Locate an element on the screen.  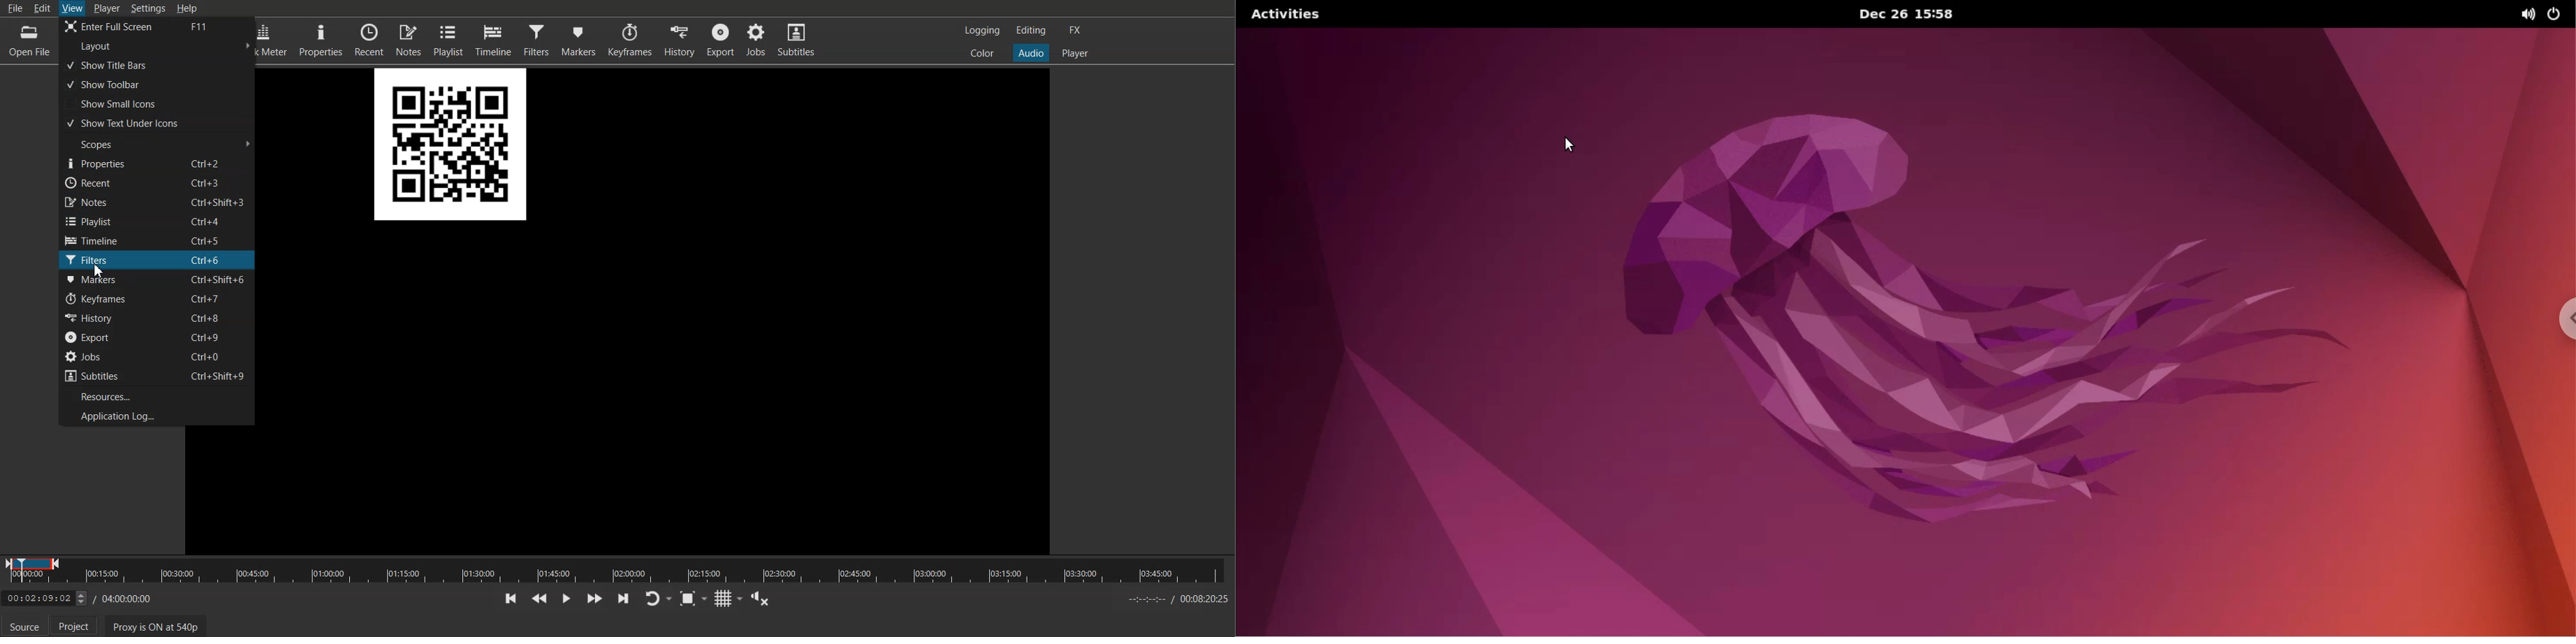
Show Toolbar is located at coordinates (156, 84).